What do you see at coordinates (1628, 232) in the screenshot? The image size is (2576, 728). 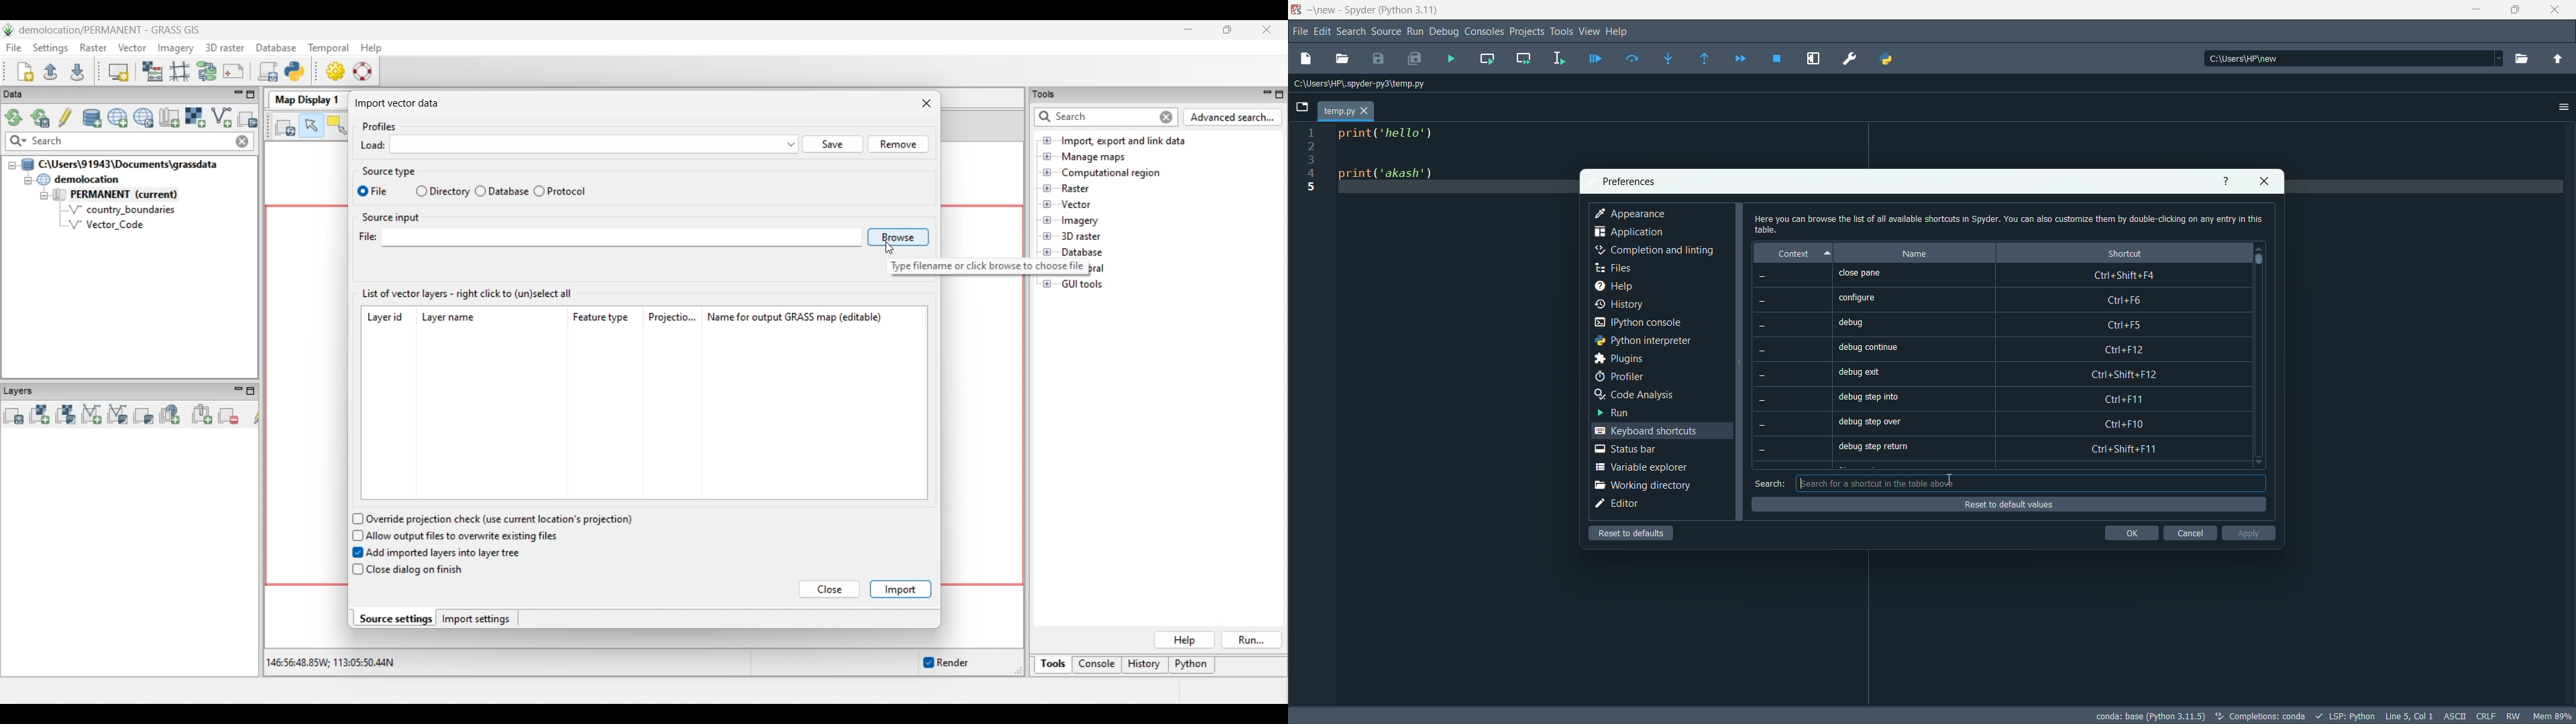 I see `application` at bounding box center [1628, 232].